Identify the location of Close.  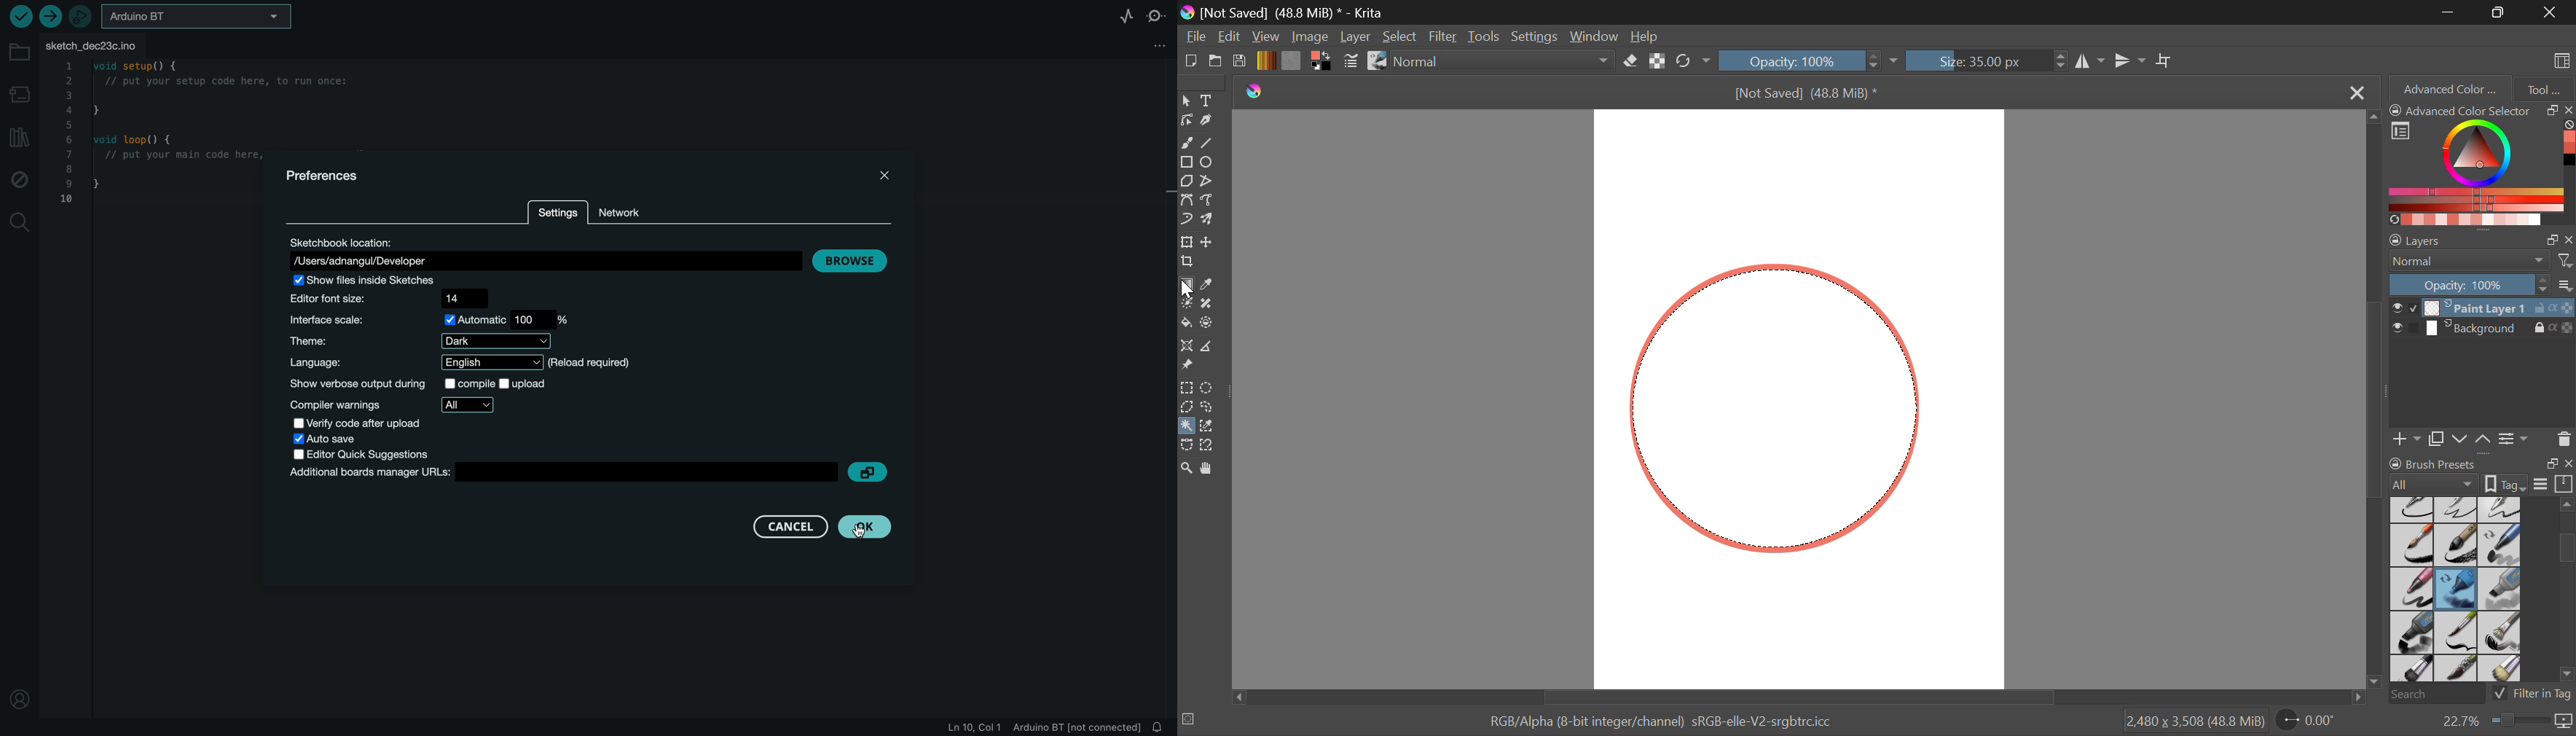
(2551, 12).